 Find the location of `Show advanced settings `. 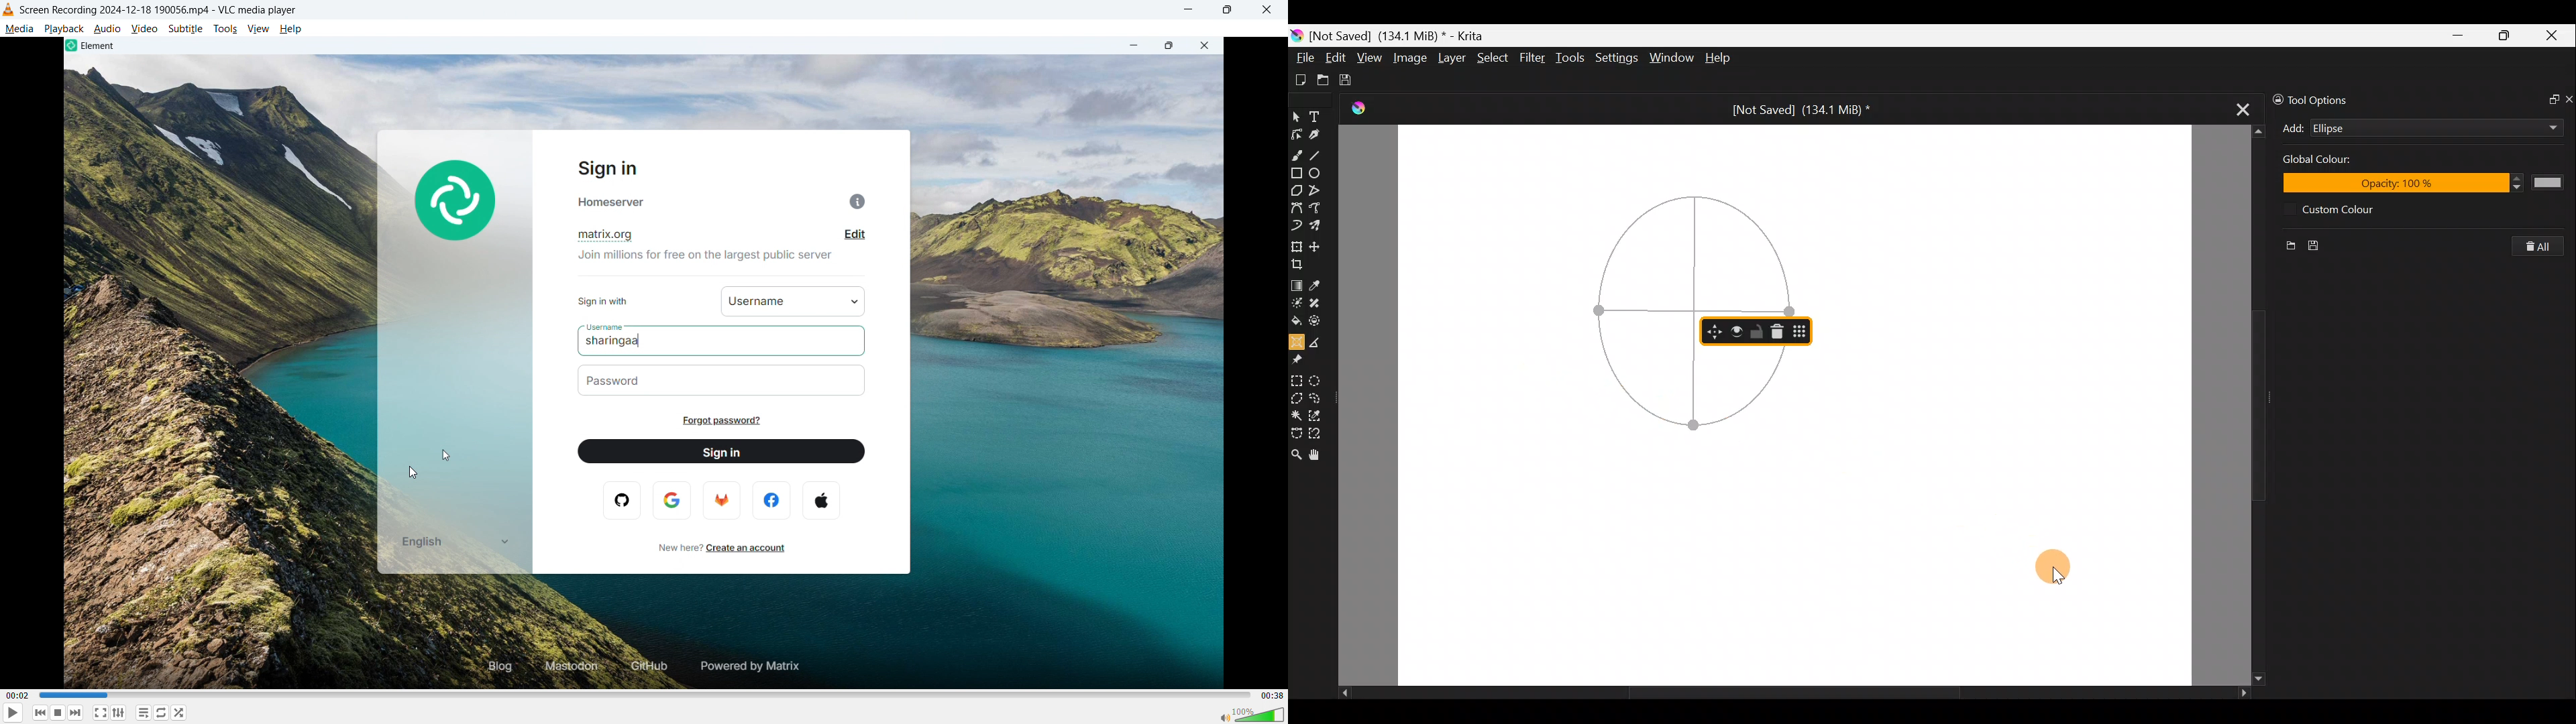

Show advanced settings  is located at coordinates (118, 713).